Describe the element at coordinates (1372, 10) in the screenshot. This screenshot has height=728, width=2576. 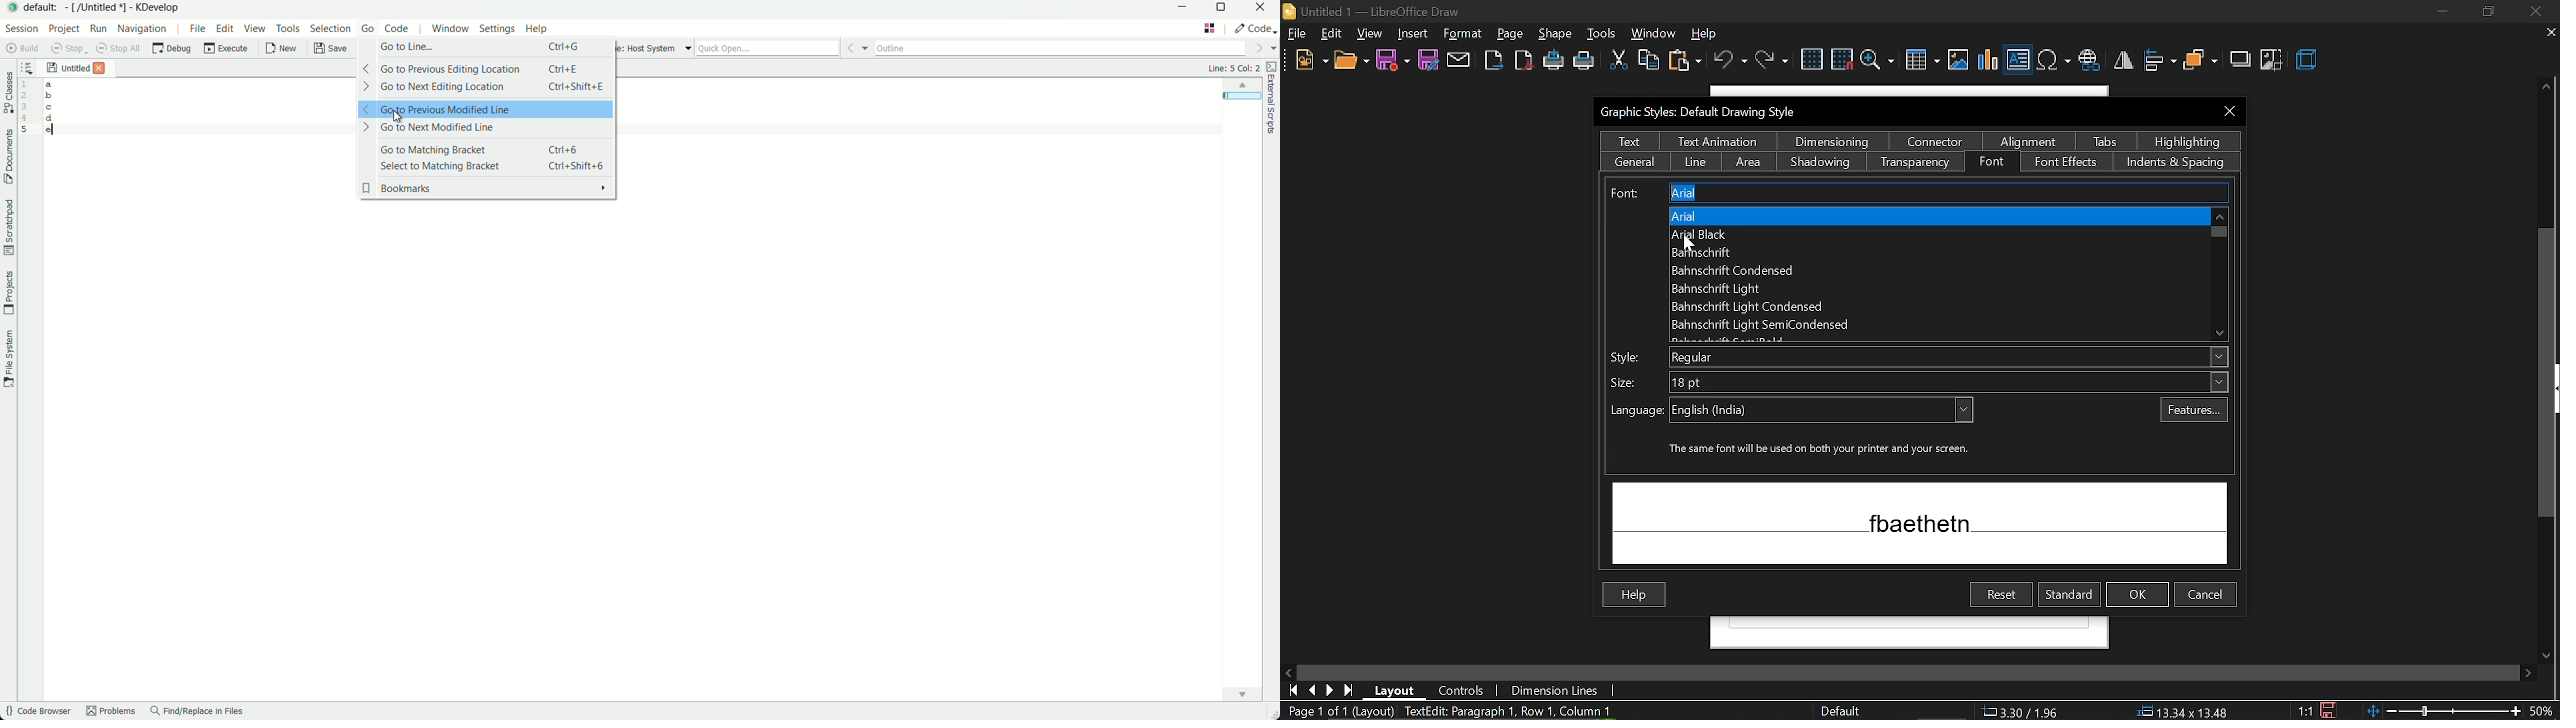
I see `Untitled 1 - LibreOffice Draw` at that location.